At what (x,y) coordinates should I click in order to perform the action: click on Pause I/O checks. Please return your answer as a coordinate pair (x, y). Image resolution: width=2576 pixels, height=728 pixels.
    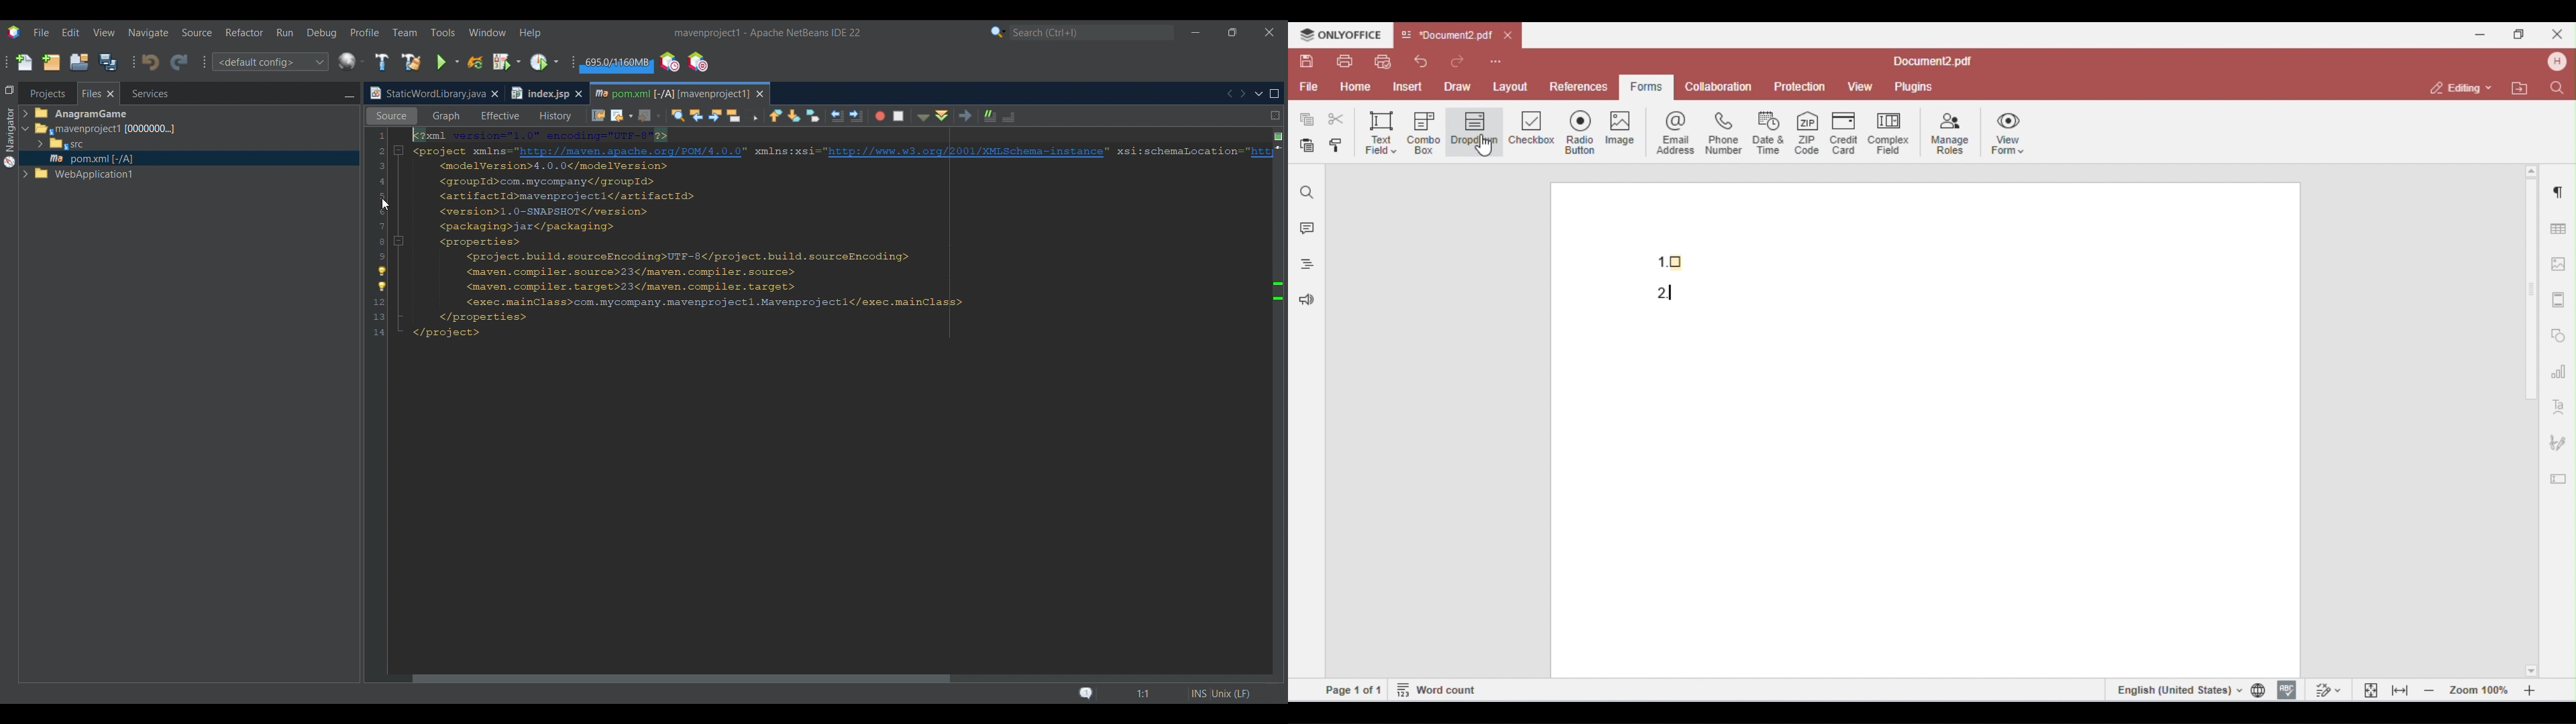
    Looking at the image, I should click on (697, 62).